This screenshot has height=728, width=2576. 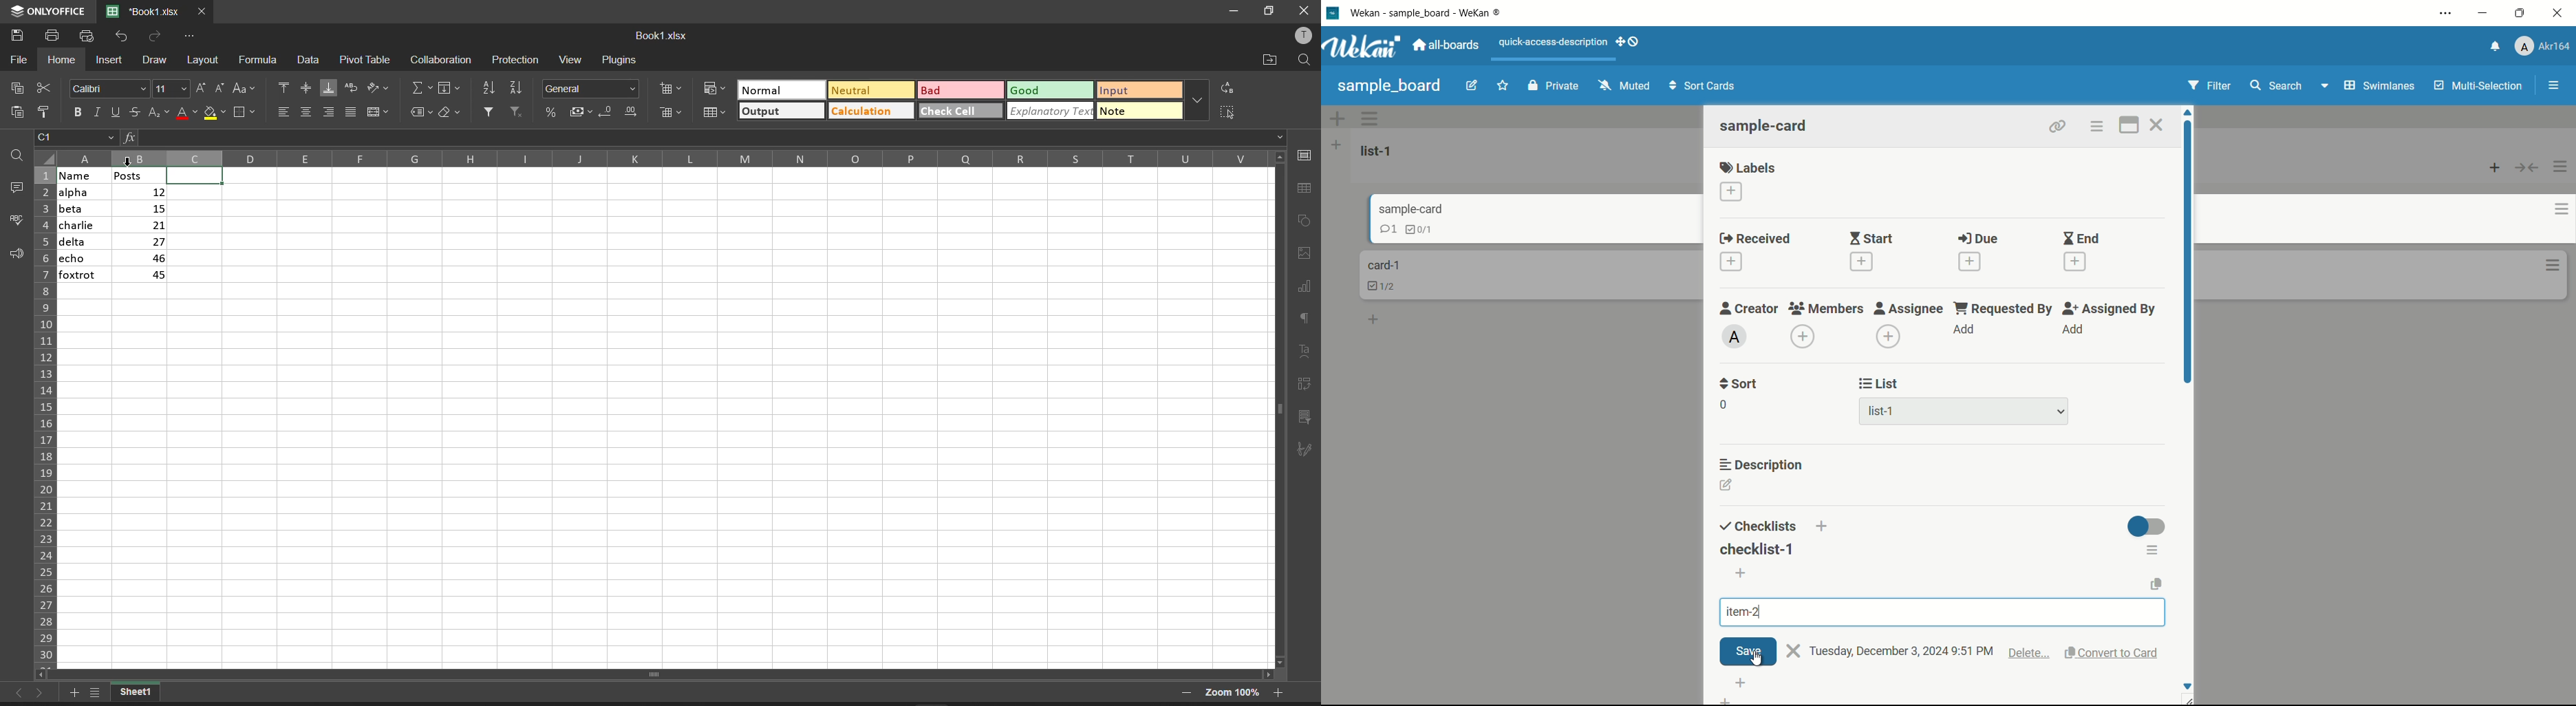 I want to click on list actions, so click(x=1335, y=144).